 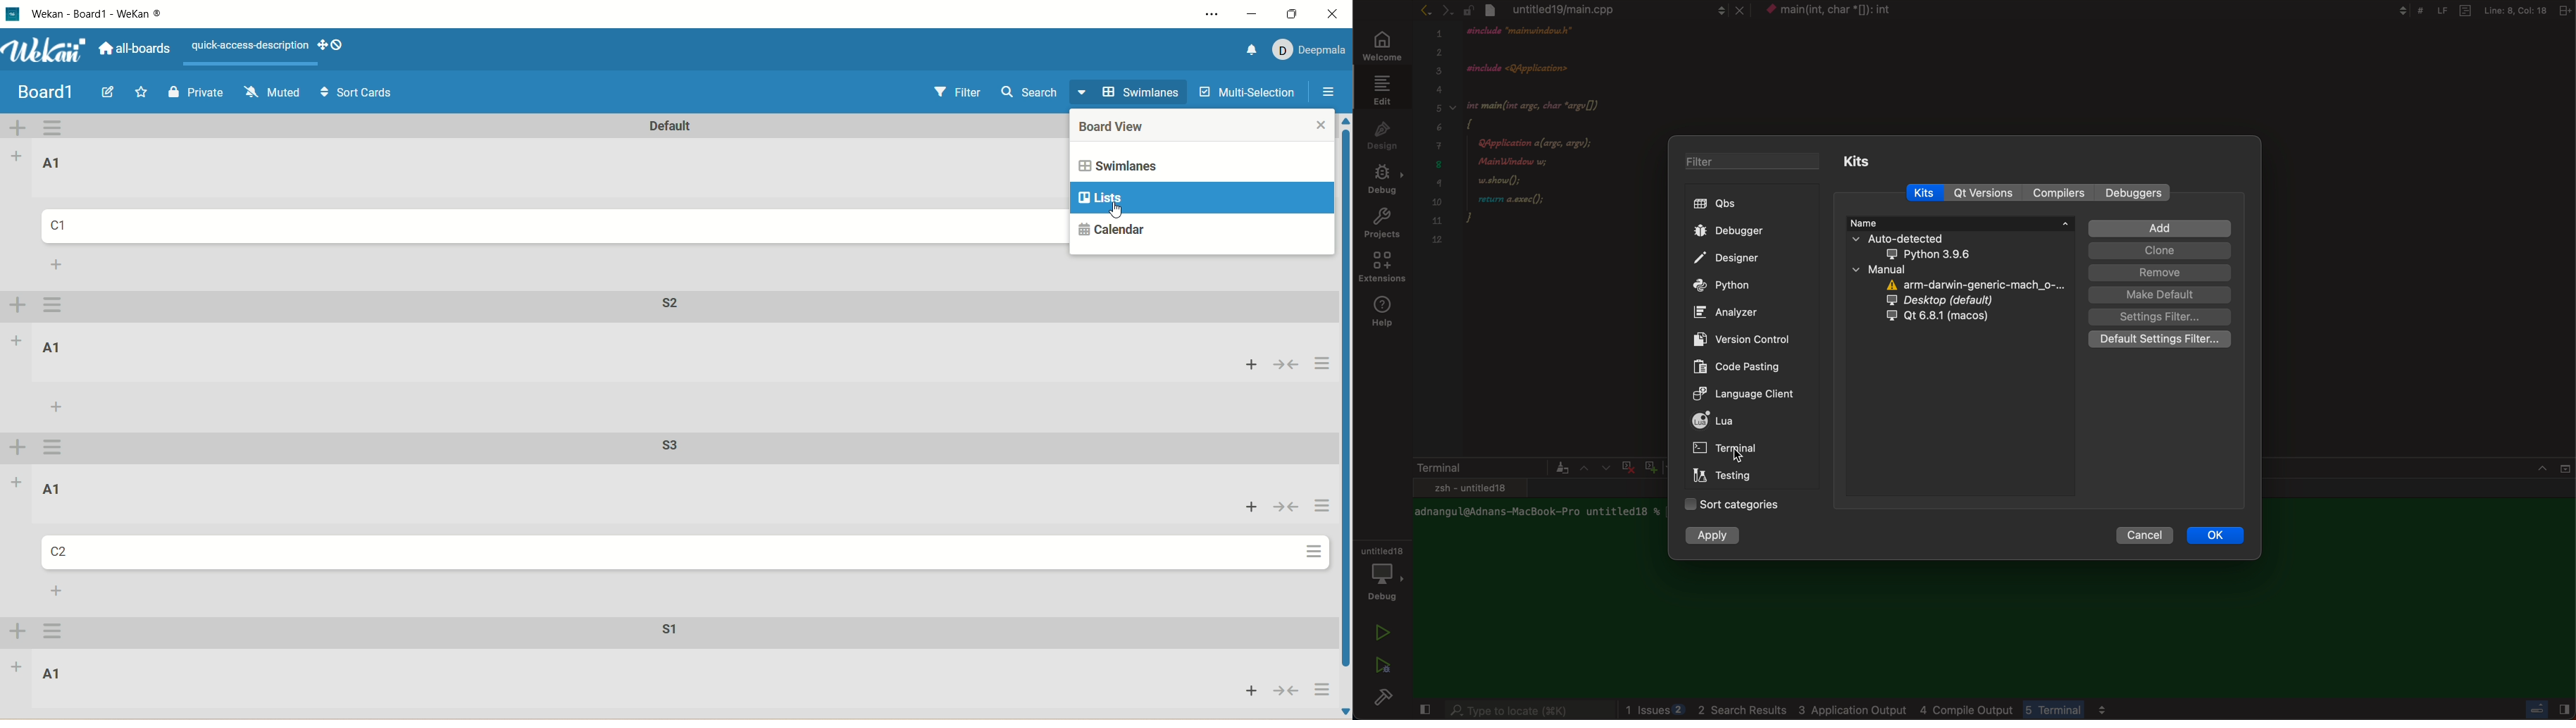 I want to click on language client, so click(x=1735, y=392).